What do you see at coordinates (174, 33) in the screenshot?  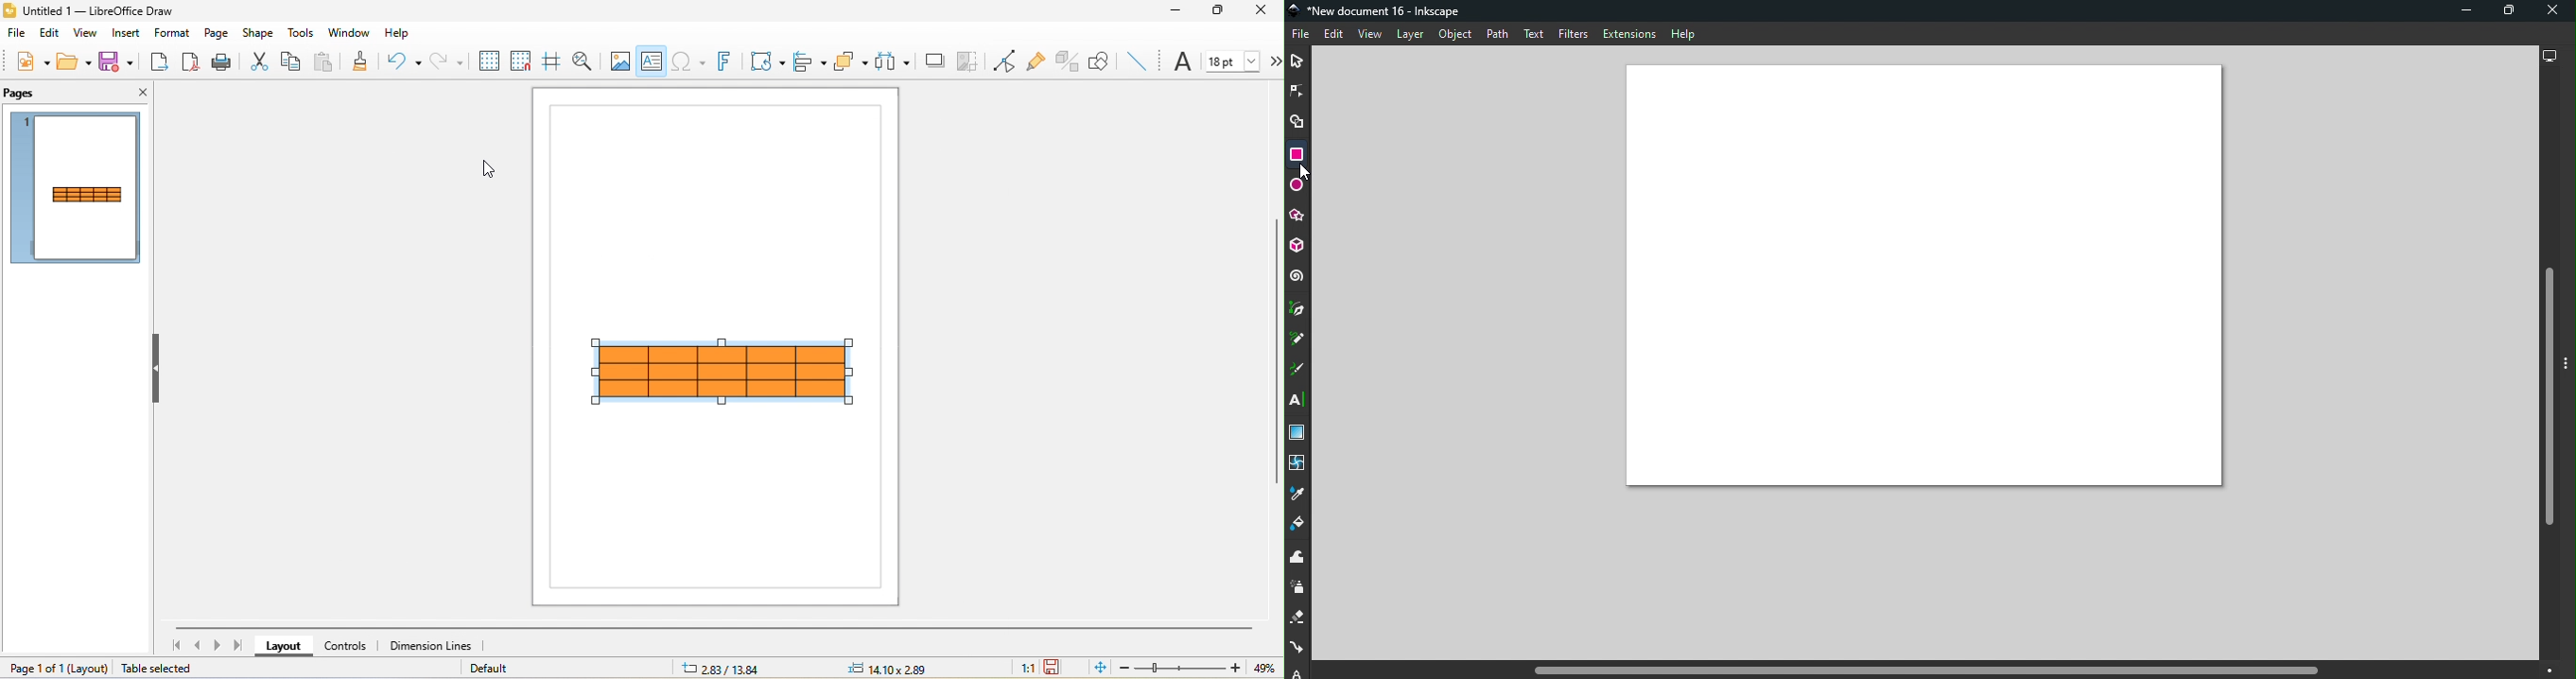 I see `format` at bounding box center [174, 33].